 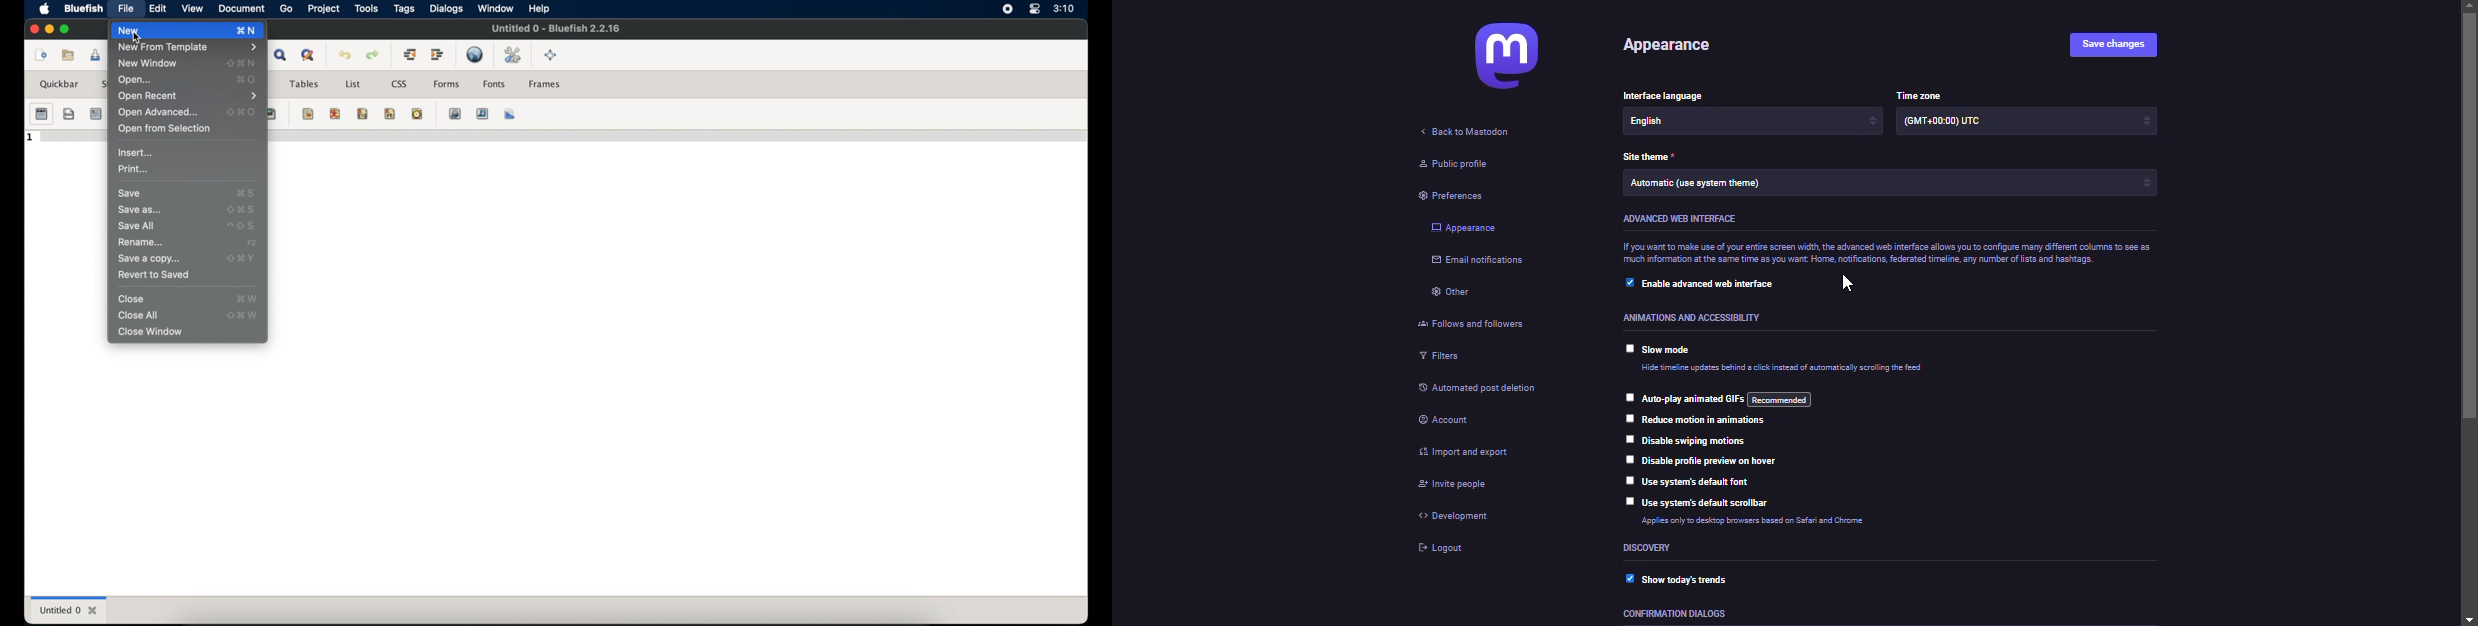 What do you see at coordinates (309, 56) in the screenshot?
I see `advanced find and replace` at bounding box center [309, 56].